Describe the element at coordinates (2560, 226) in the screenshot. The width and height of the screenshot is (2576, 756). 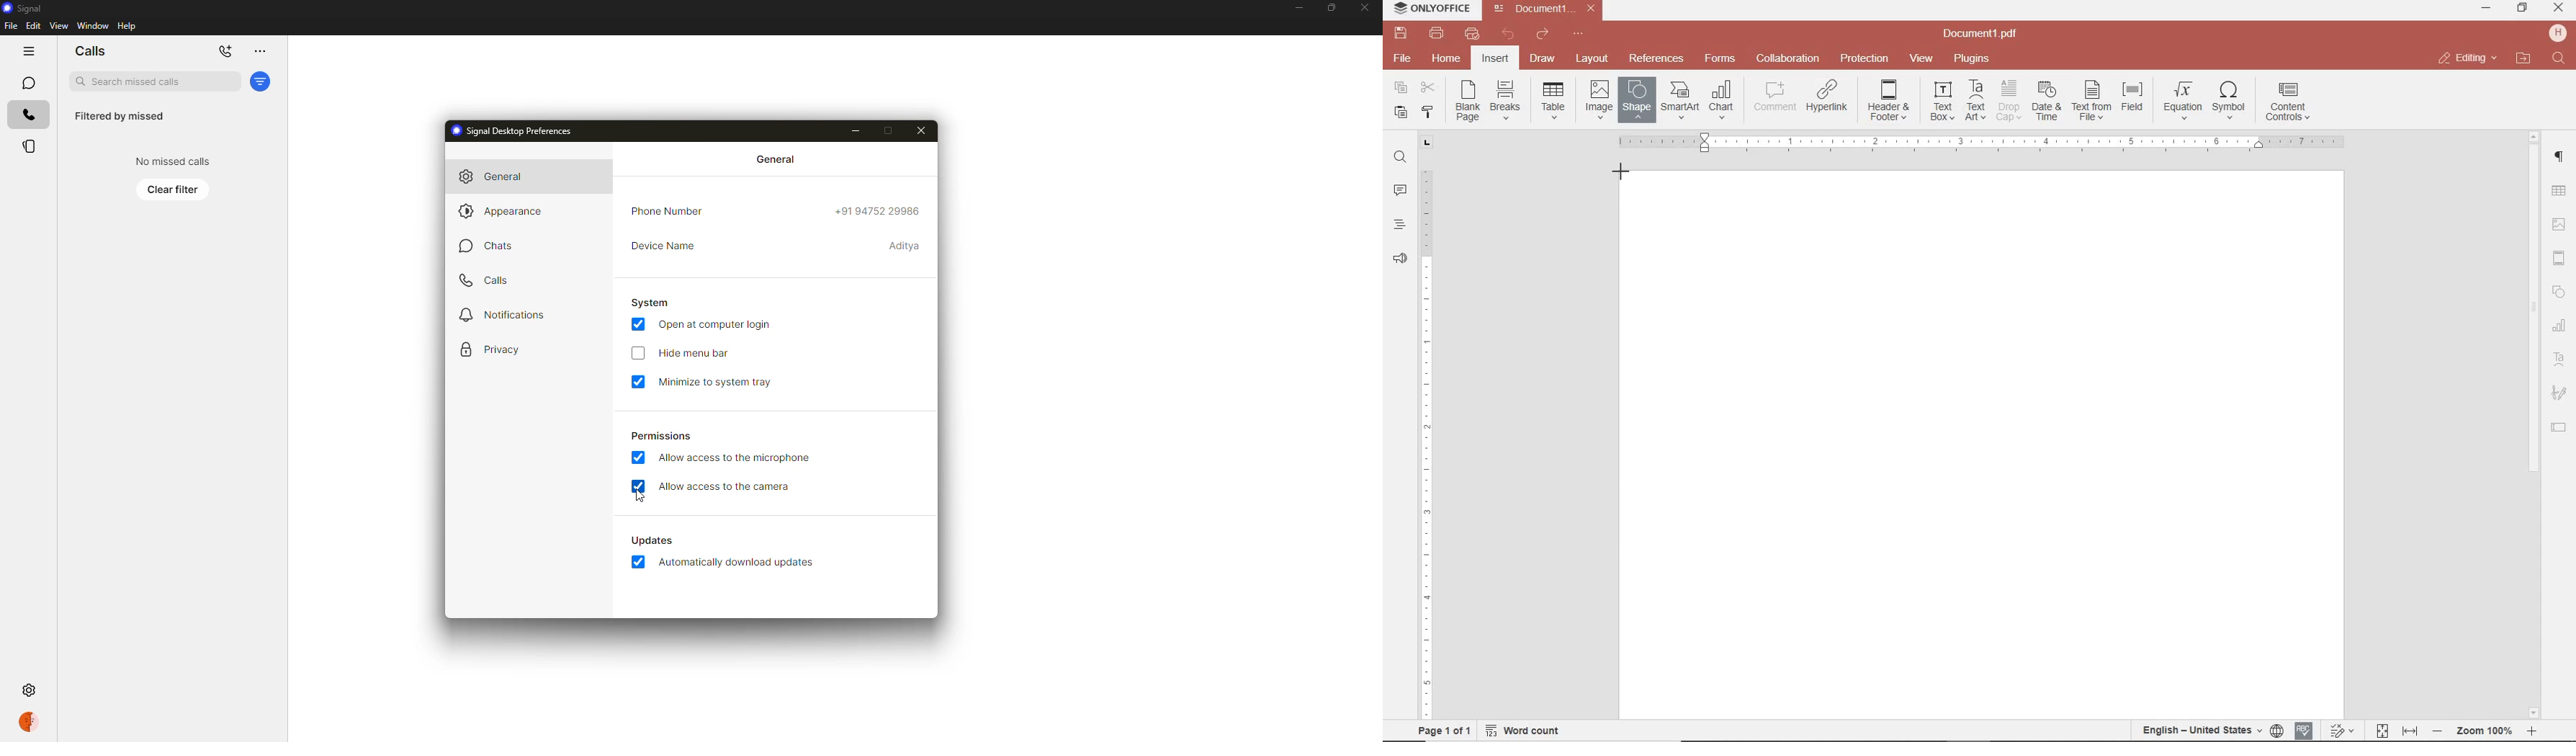
I see `IMAGE` at that location.